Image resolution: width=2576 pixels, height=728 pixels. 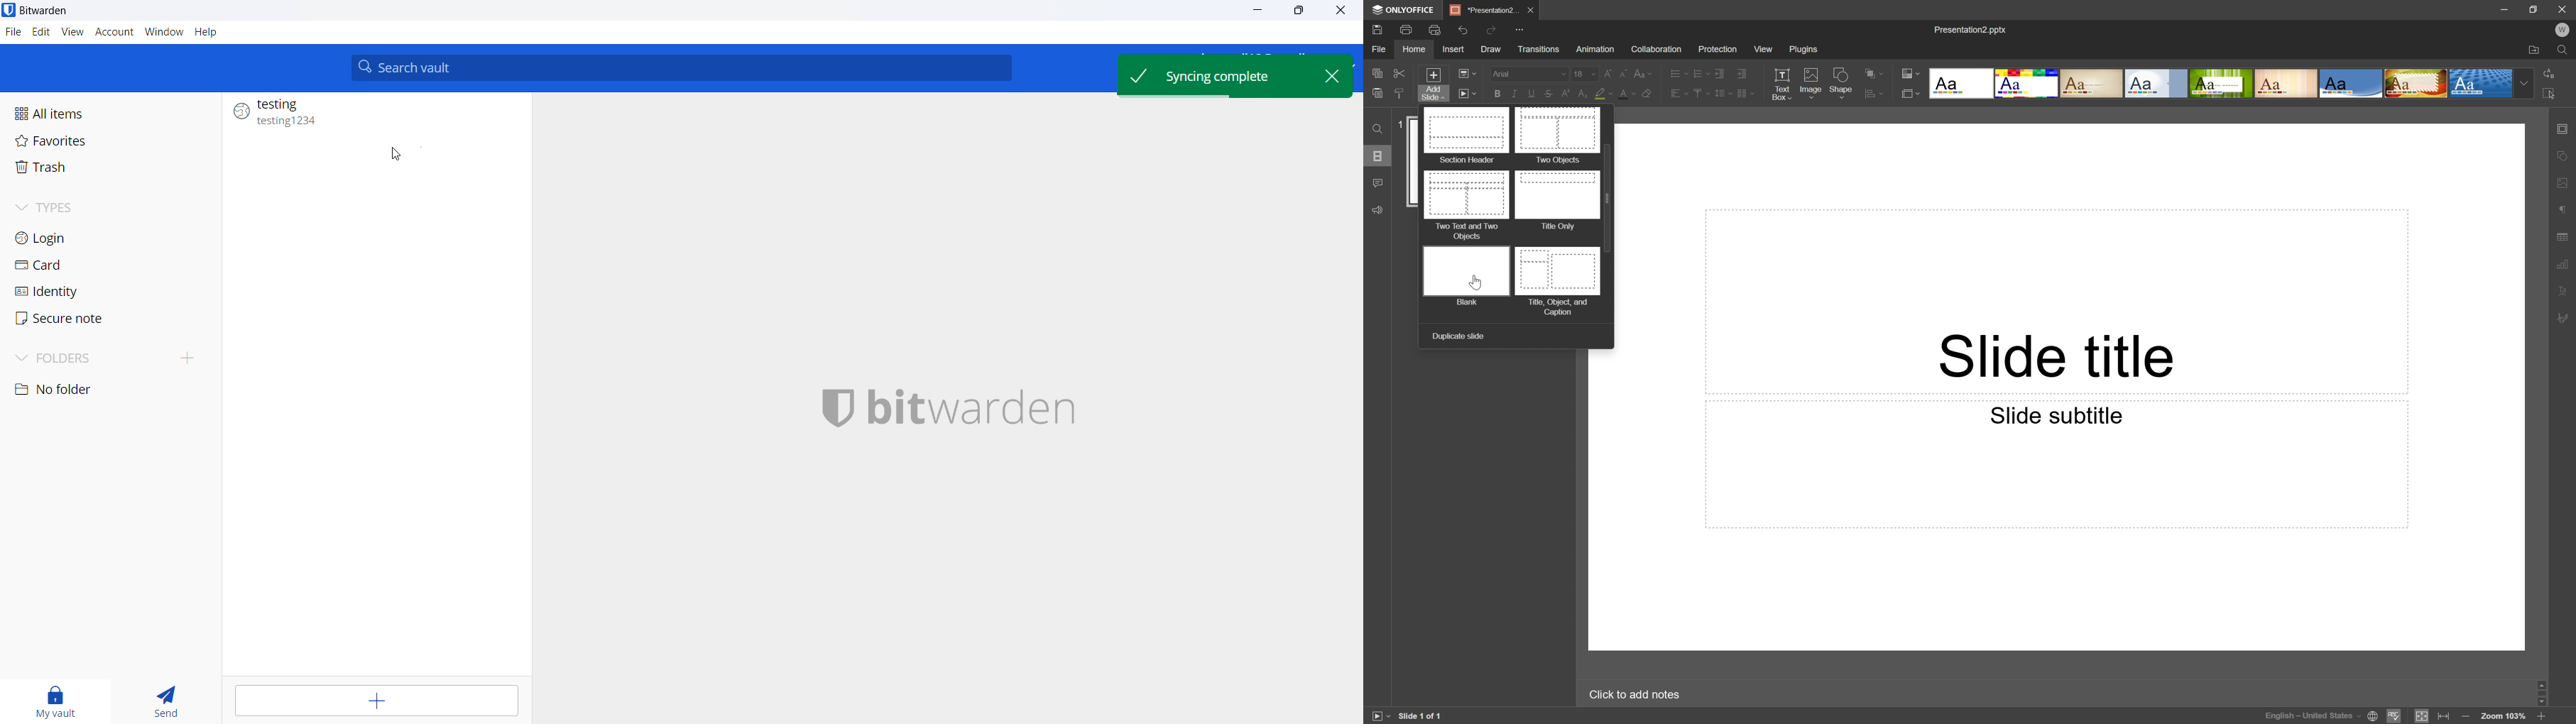 What do you see at coordinates (1805, 49) in the screenshot?
I see `Plugins` at bounding box center [1805, 49].